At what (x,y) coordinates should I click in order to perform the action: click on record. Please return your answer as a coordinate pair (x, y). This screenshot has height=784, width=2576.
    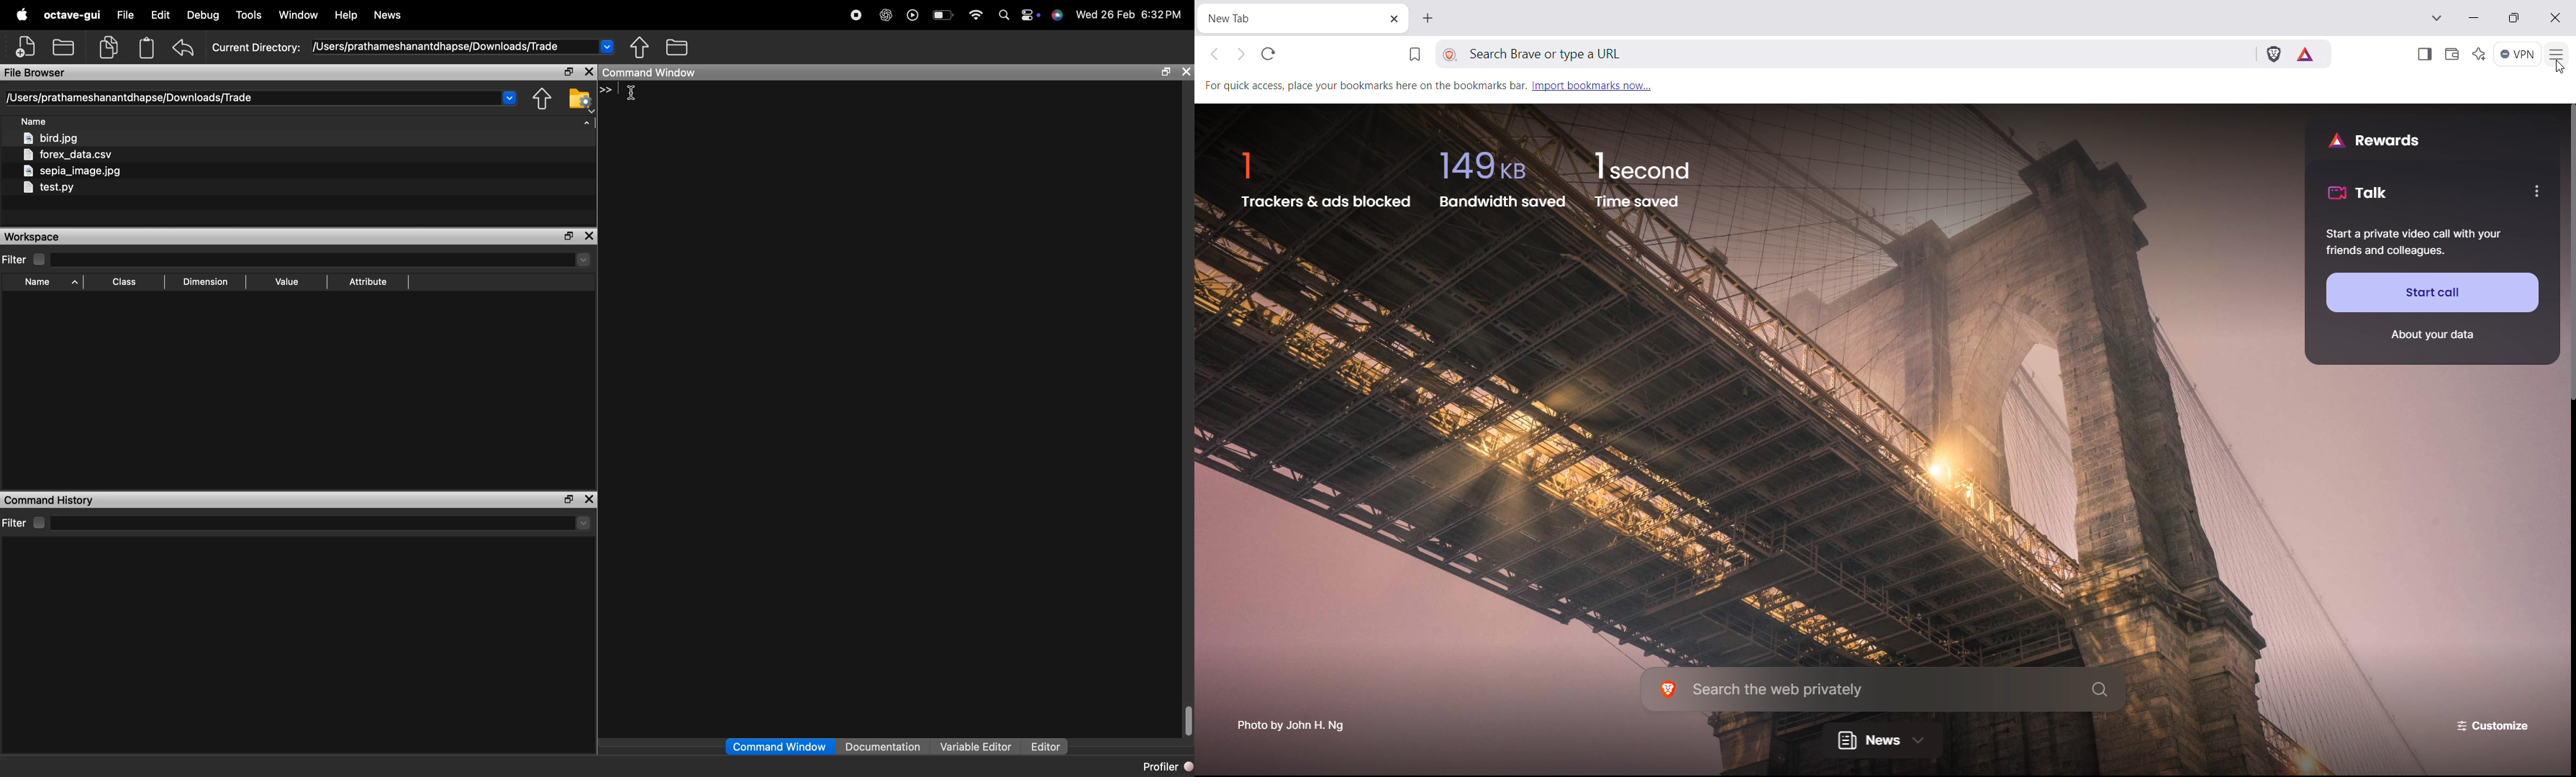
    Looking at the image, I should click on (856, 14).